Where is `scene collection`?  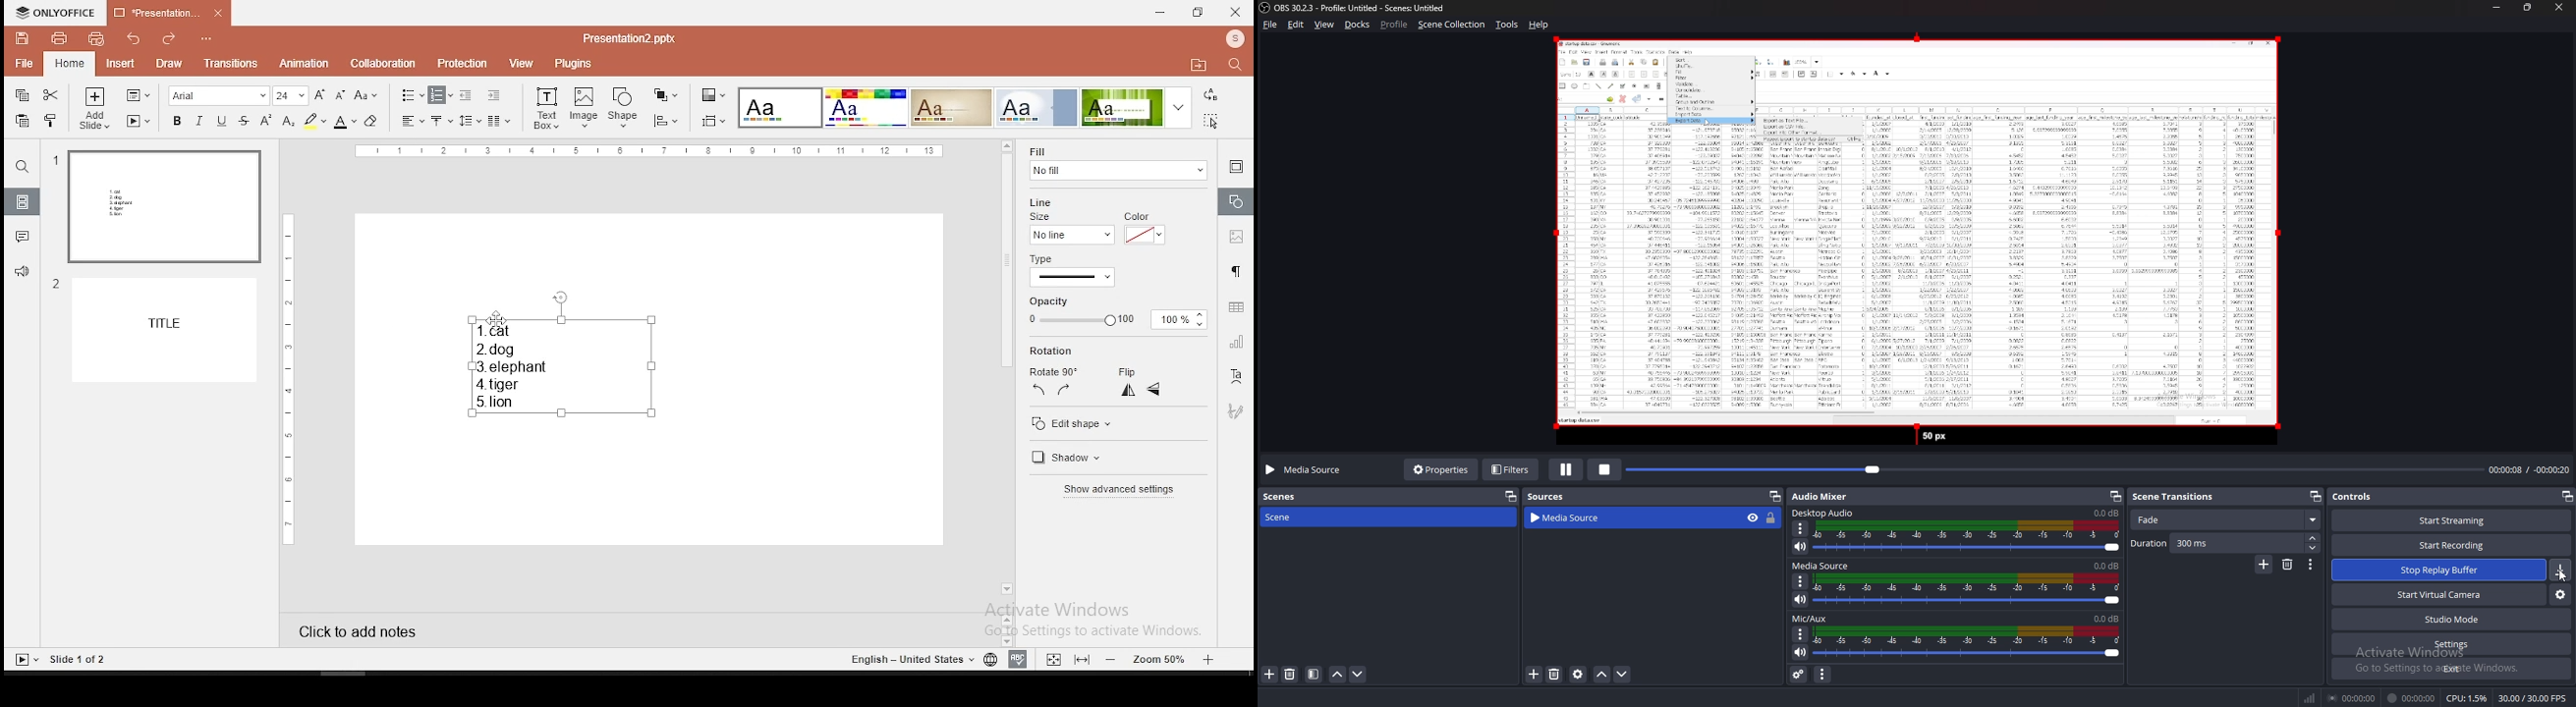
scene collection is located at coordinates (1451, 25).